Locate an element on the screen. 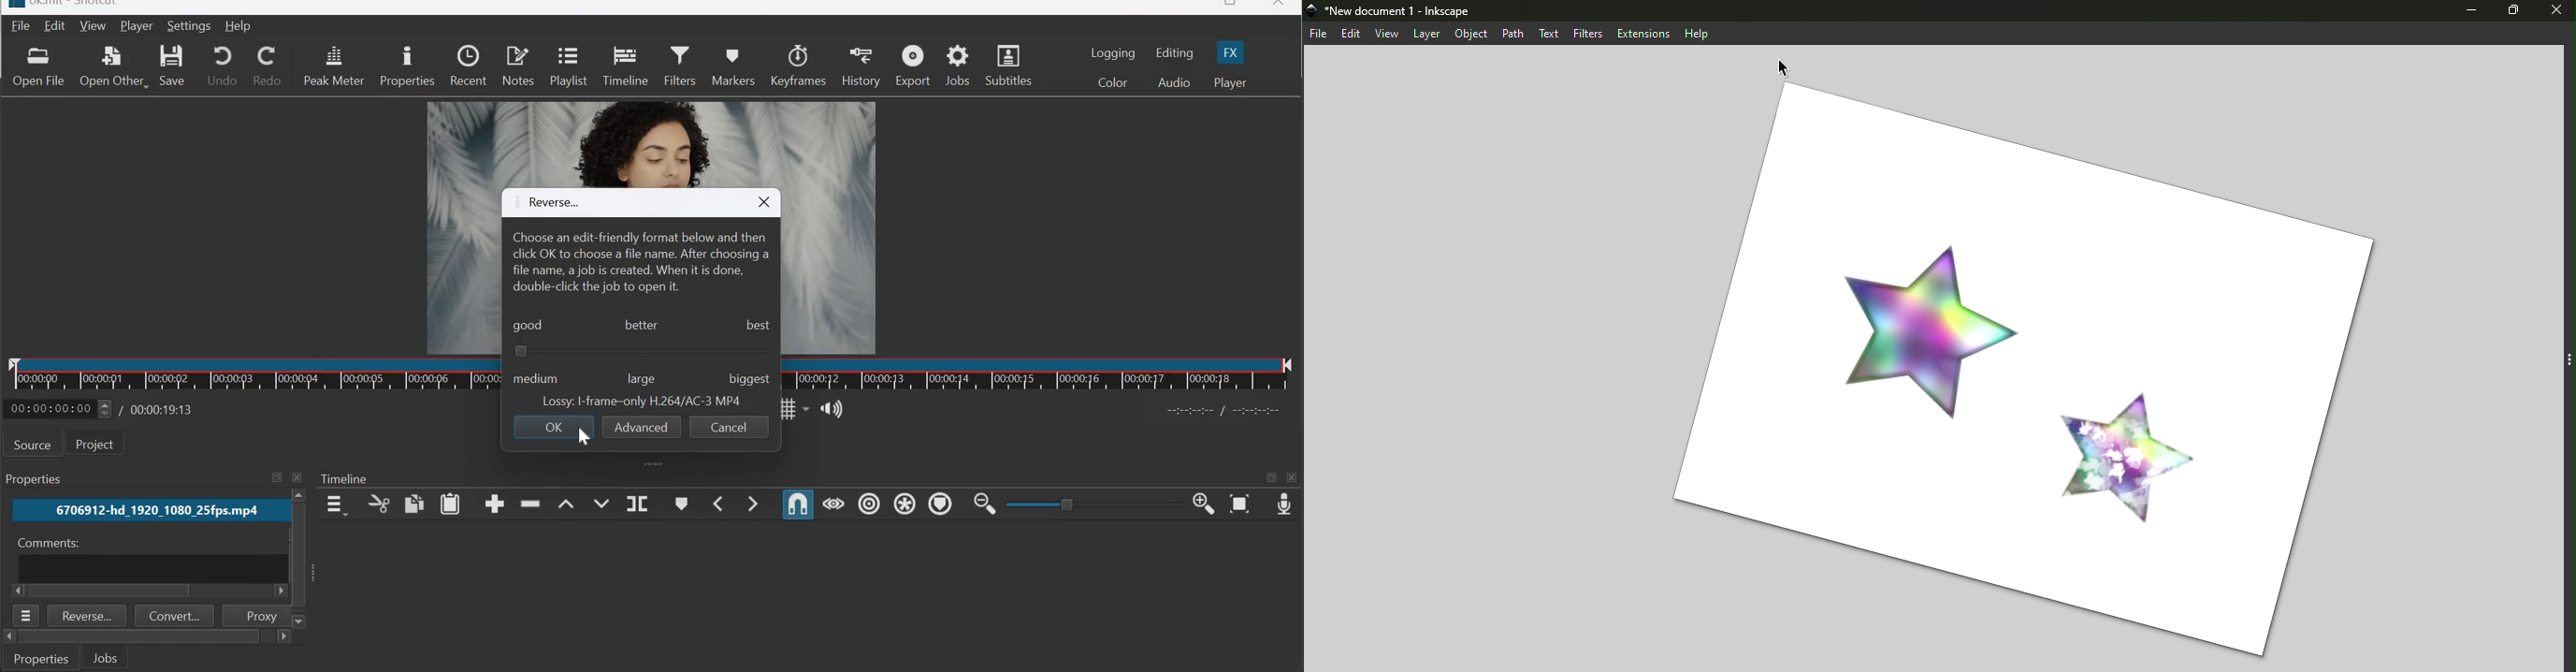 This screenshot has height=672, width=2576. cut is located at coordinates (378, 504).